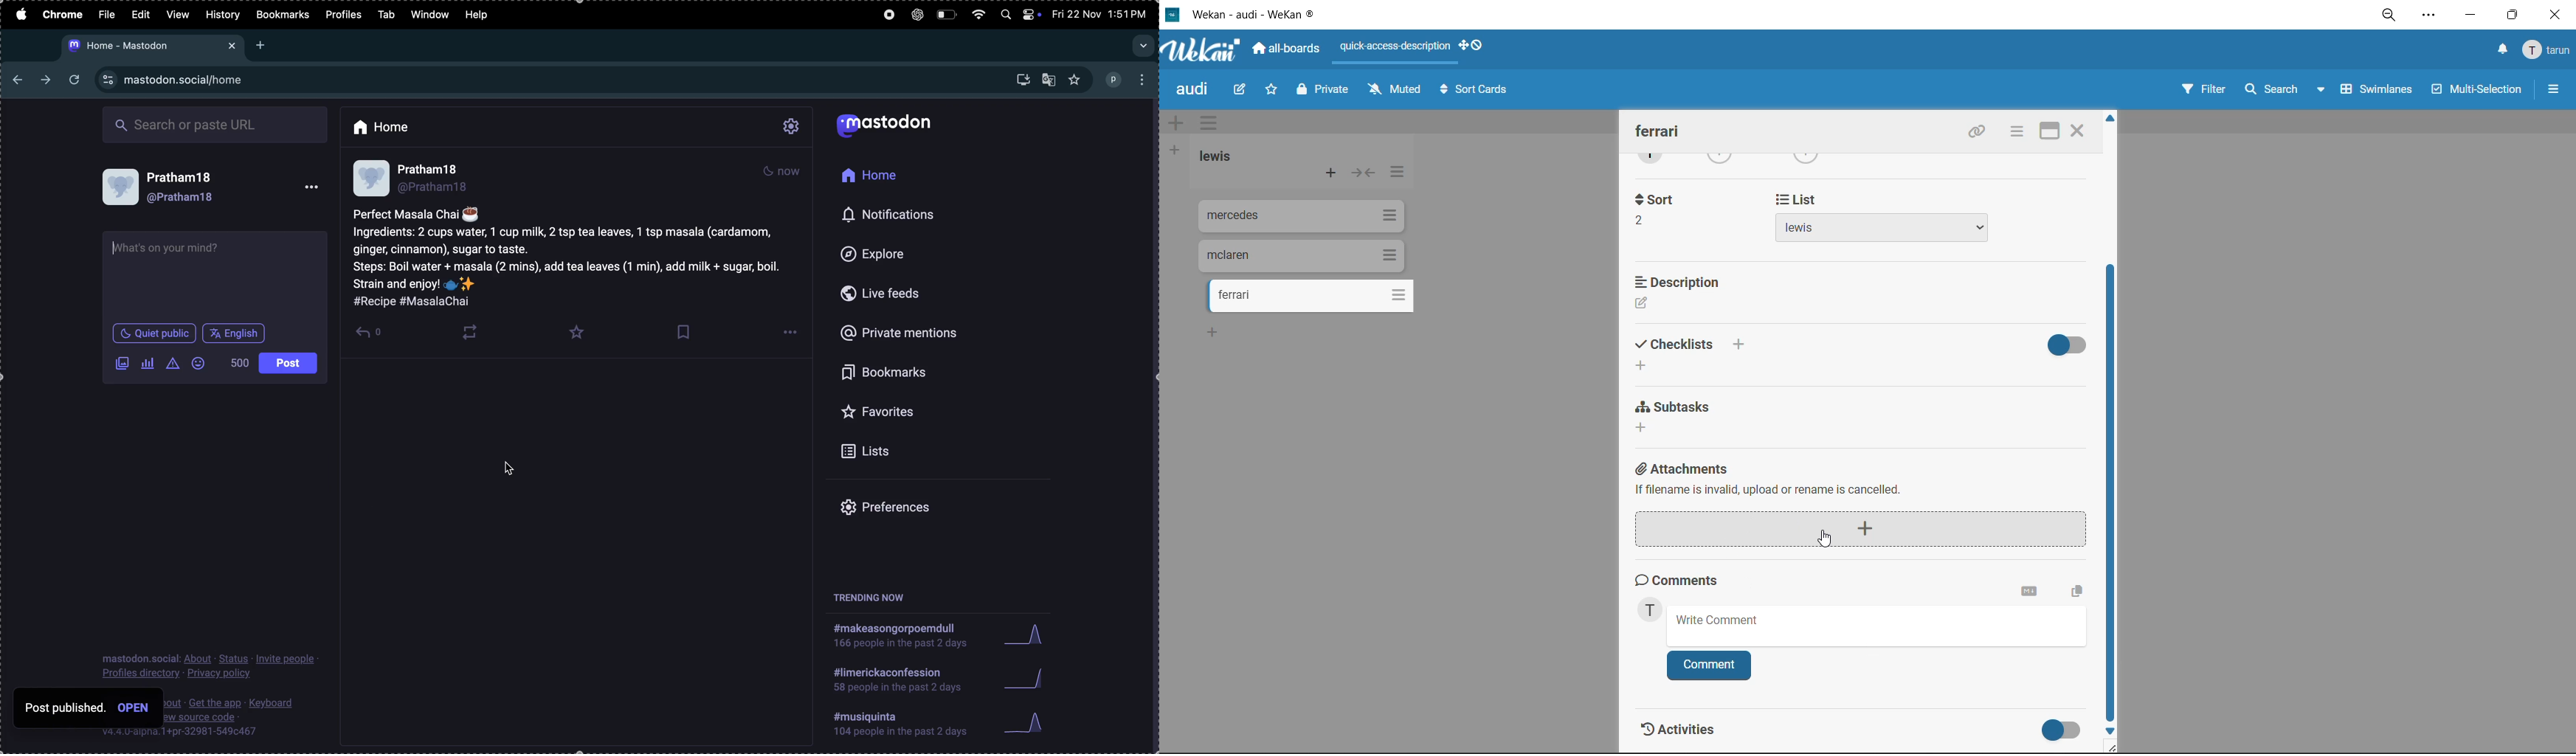 This screenshot has width=2576, height=756. What do you see at coordinates (1707, 665) in the screenshot?
I see `comment` at bounding box center [1707, 665].